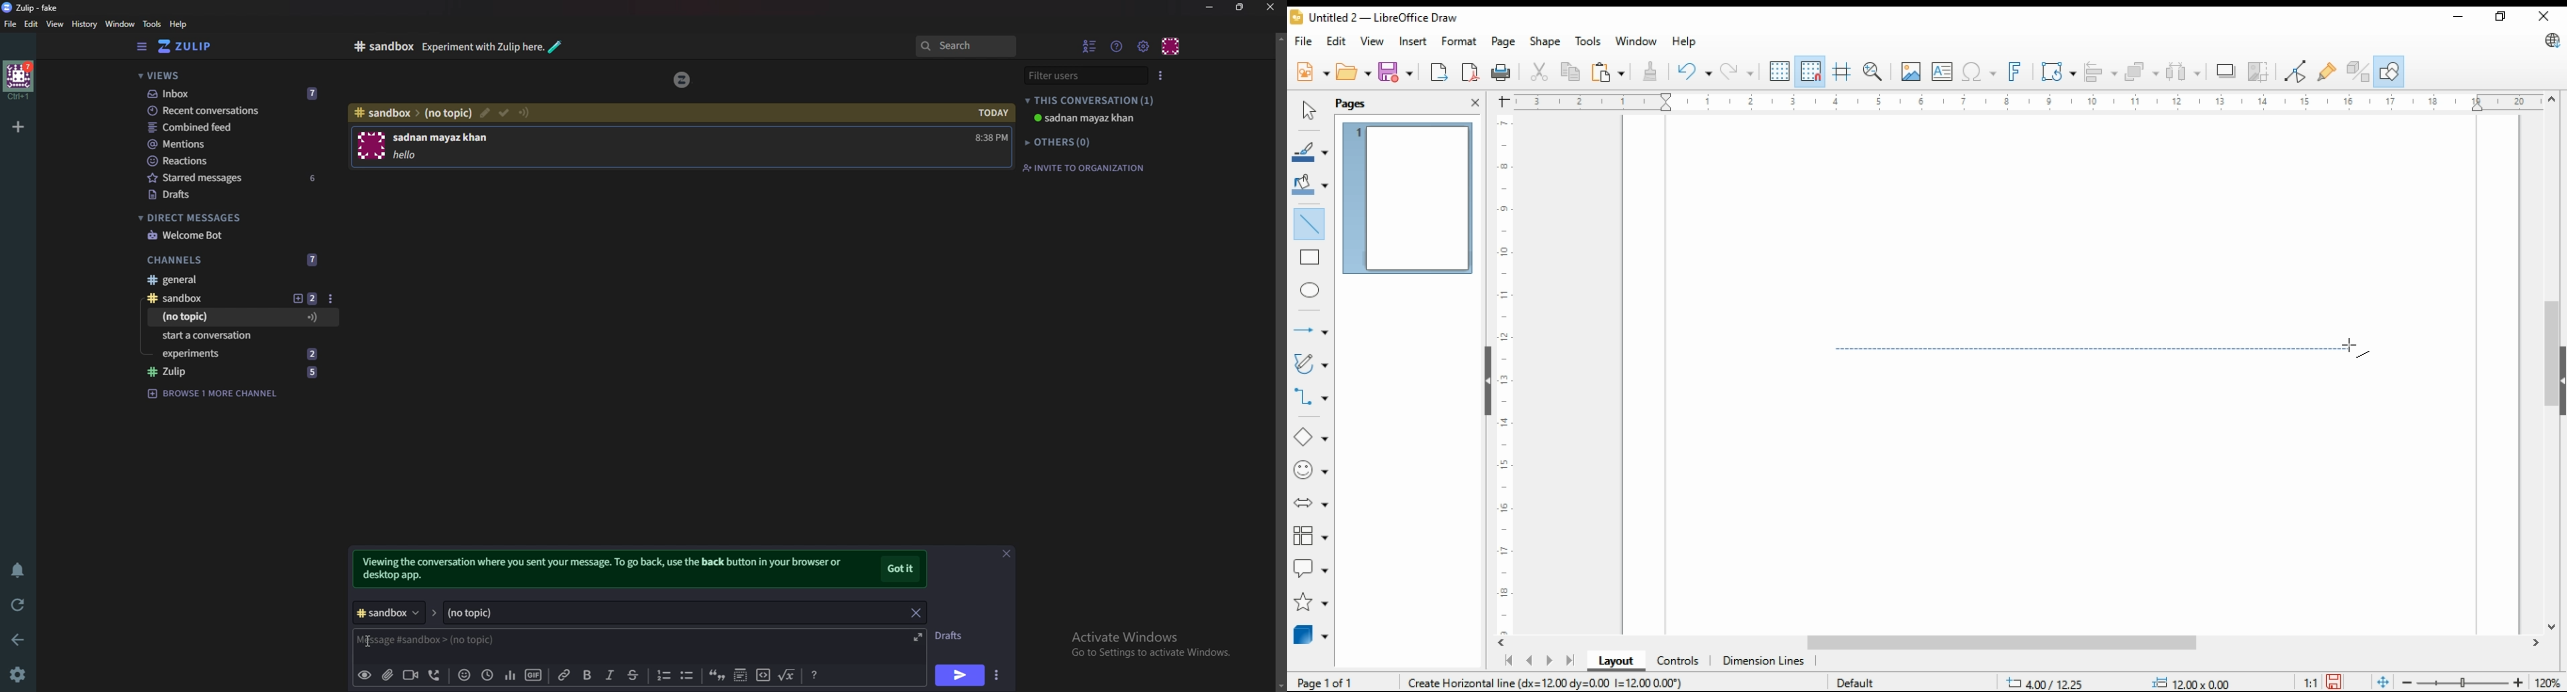 This screenshot has height=700, width=2576. Describe the element at coordinates (1312, 469) in the screenshot. I see `symbol shapes` at that location.